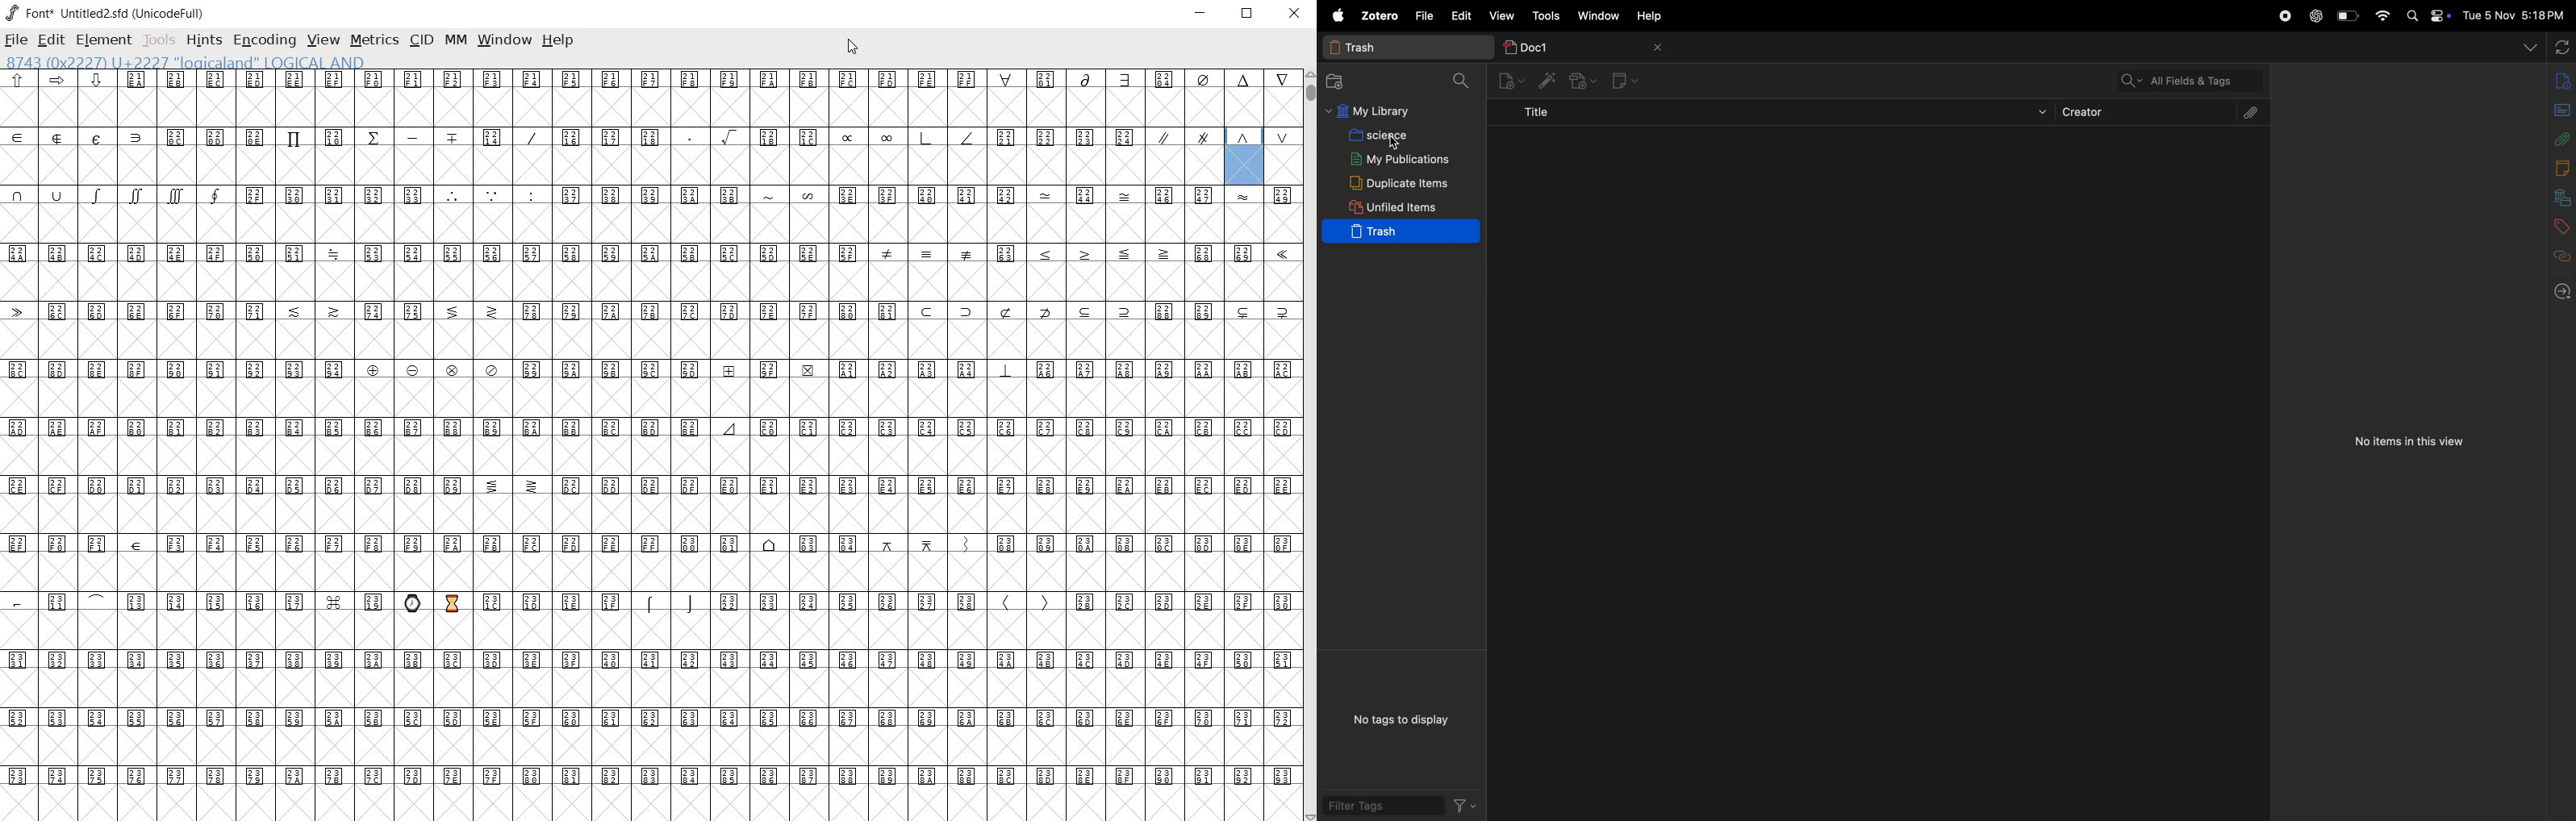 This screenshot has width=2576, height=840. Describe the element at coordinates (2561, 46) in the screenshot. I see `refresh` at that location.